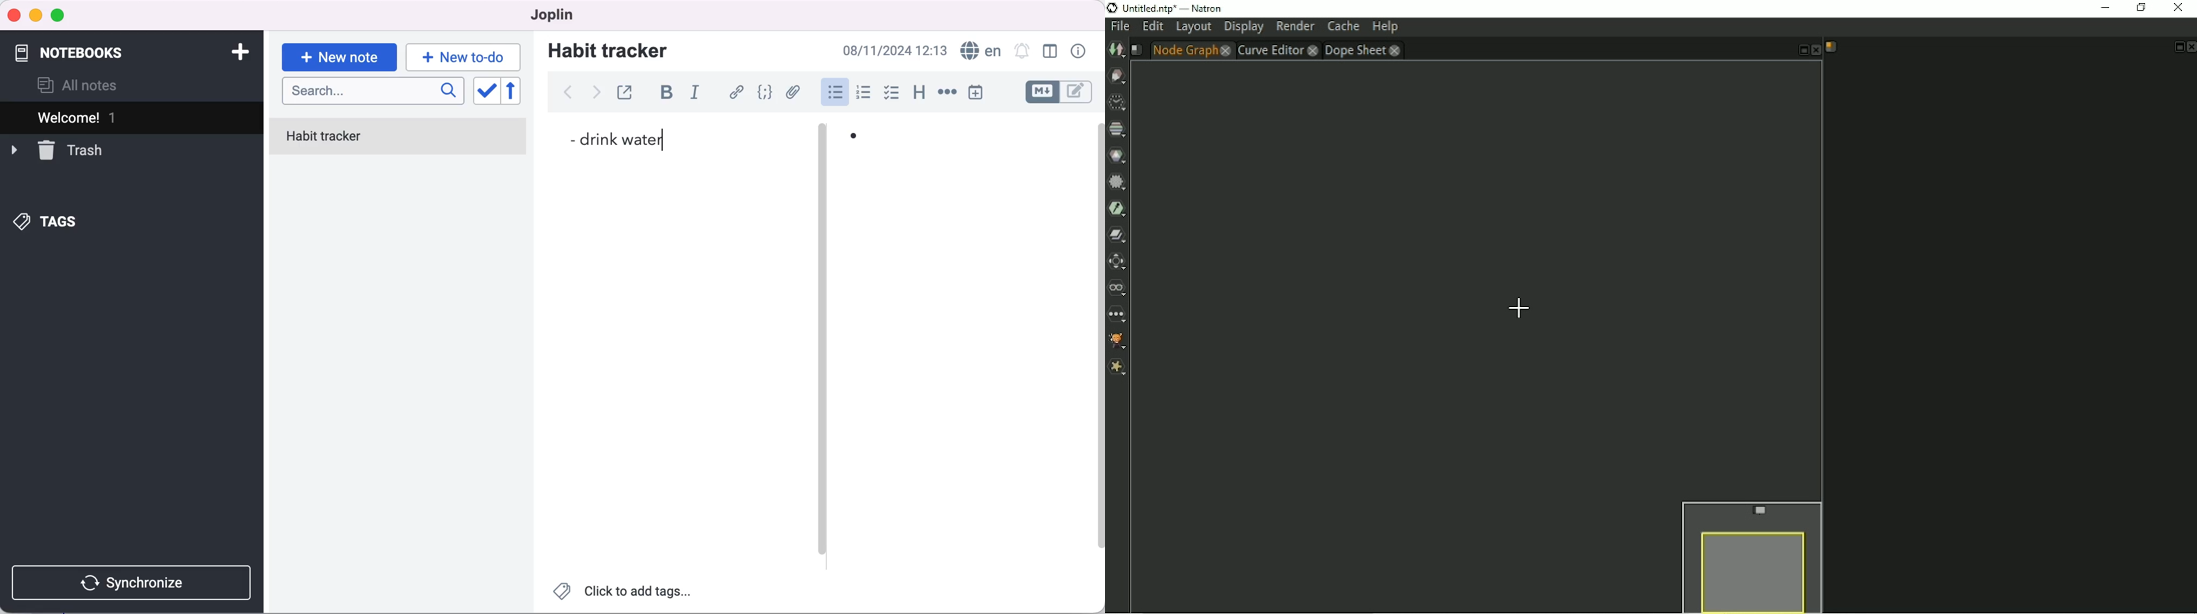 Image resolution: width=2212 pixels, height=616 pixels. I want to click on numbered list, so click(867, 94).